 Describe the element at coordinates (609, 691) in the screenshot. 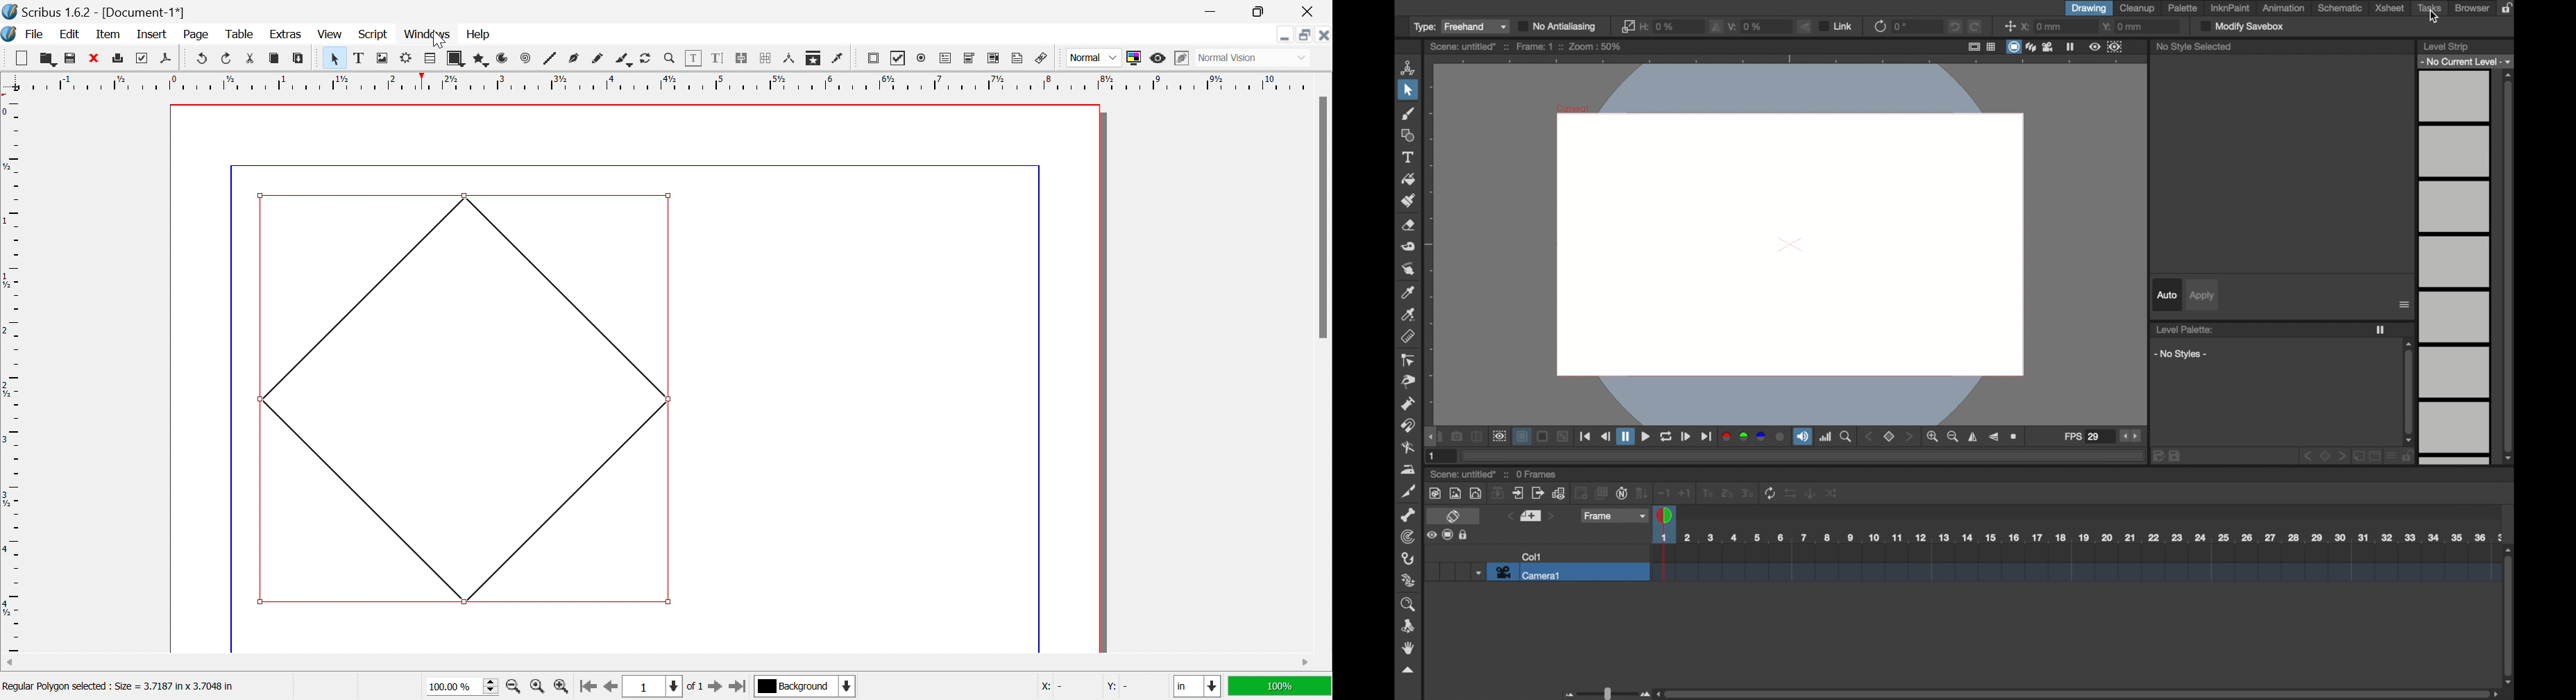

I see `Go to the previous page` at that location.